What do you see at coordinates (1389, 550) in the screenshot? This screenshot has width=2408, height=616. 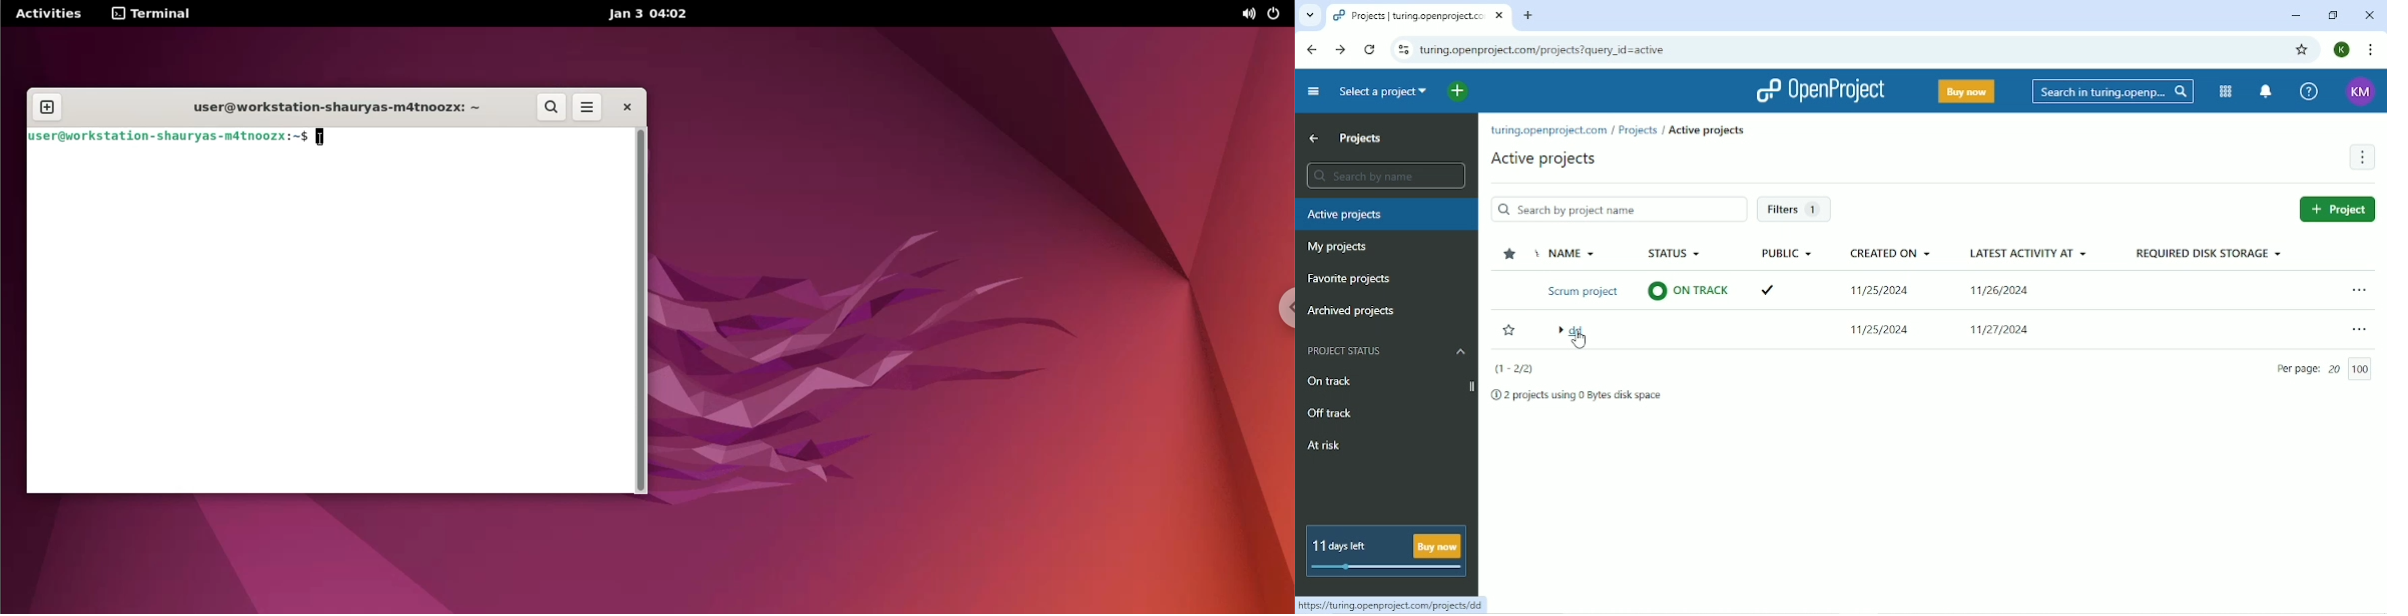 I see `11 days left Buy now` at bounding box center [1389, 550].